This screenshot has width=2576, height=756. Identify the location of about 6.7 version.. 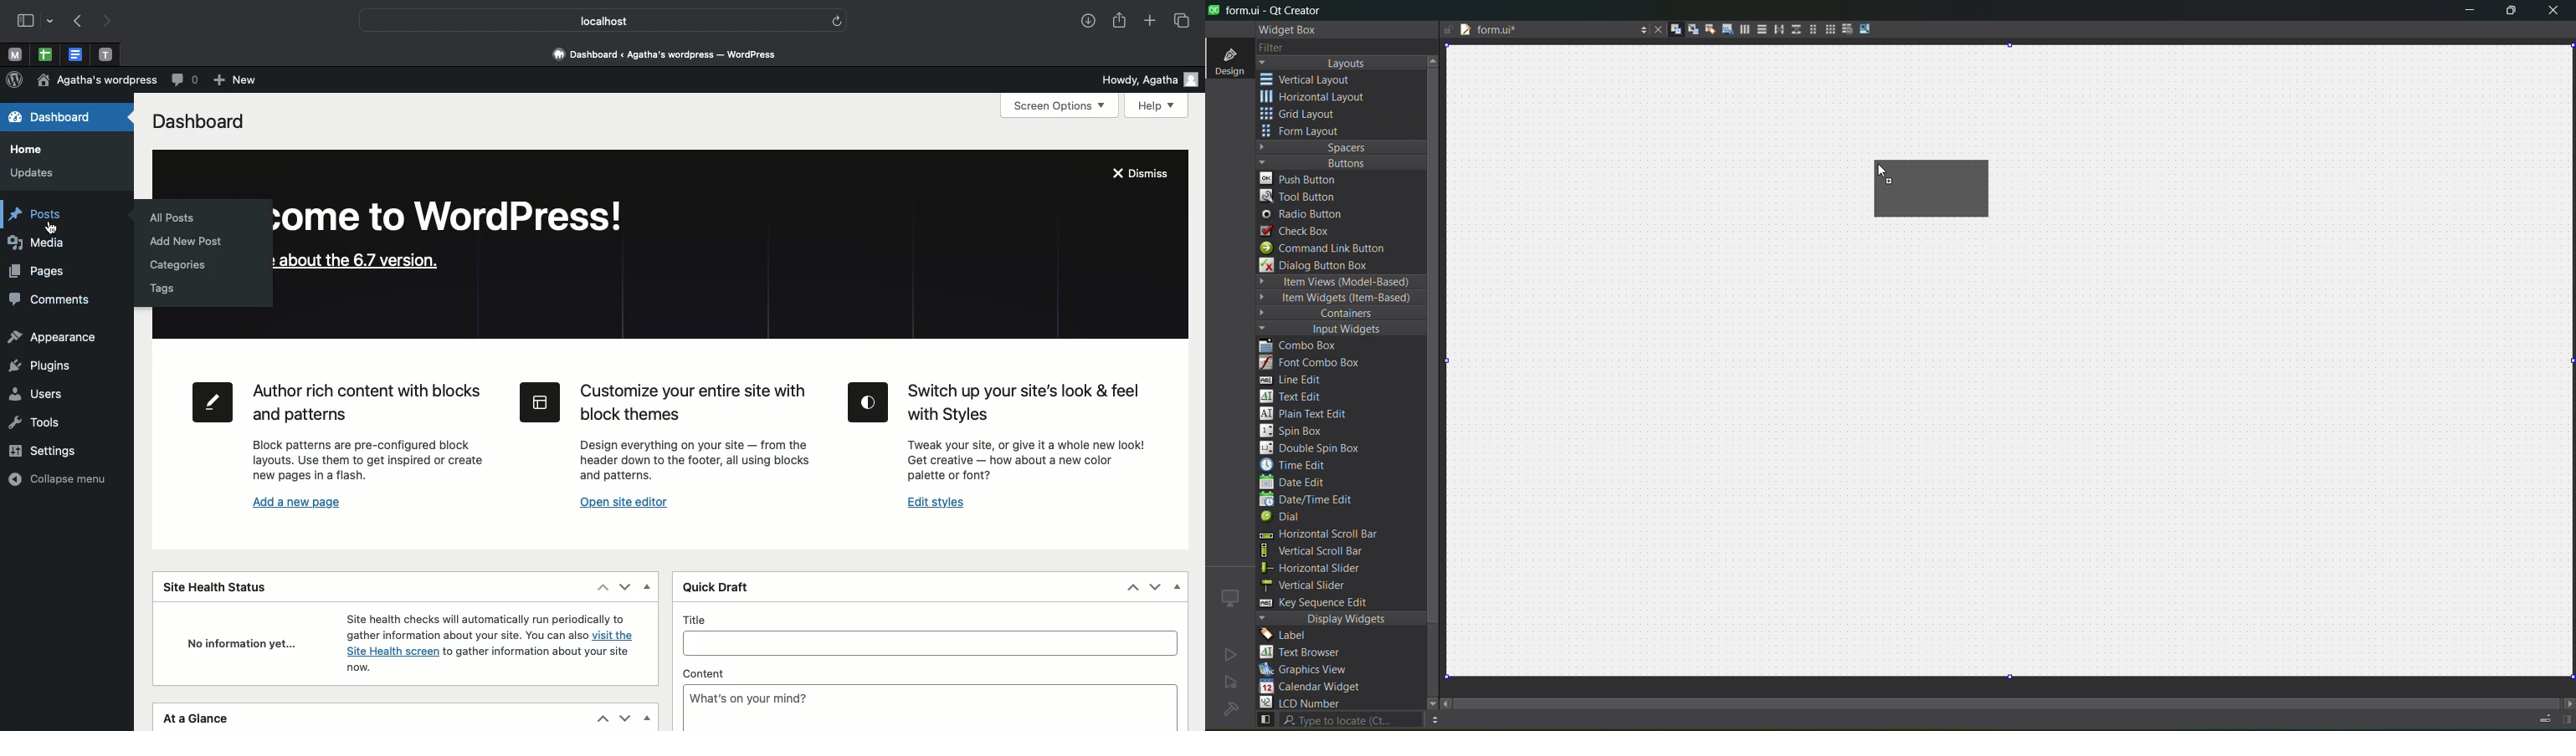
(357, 263).